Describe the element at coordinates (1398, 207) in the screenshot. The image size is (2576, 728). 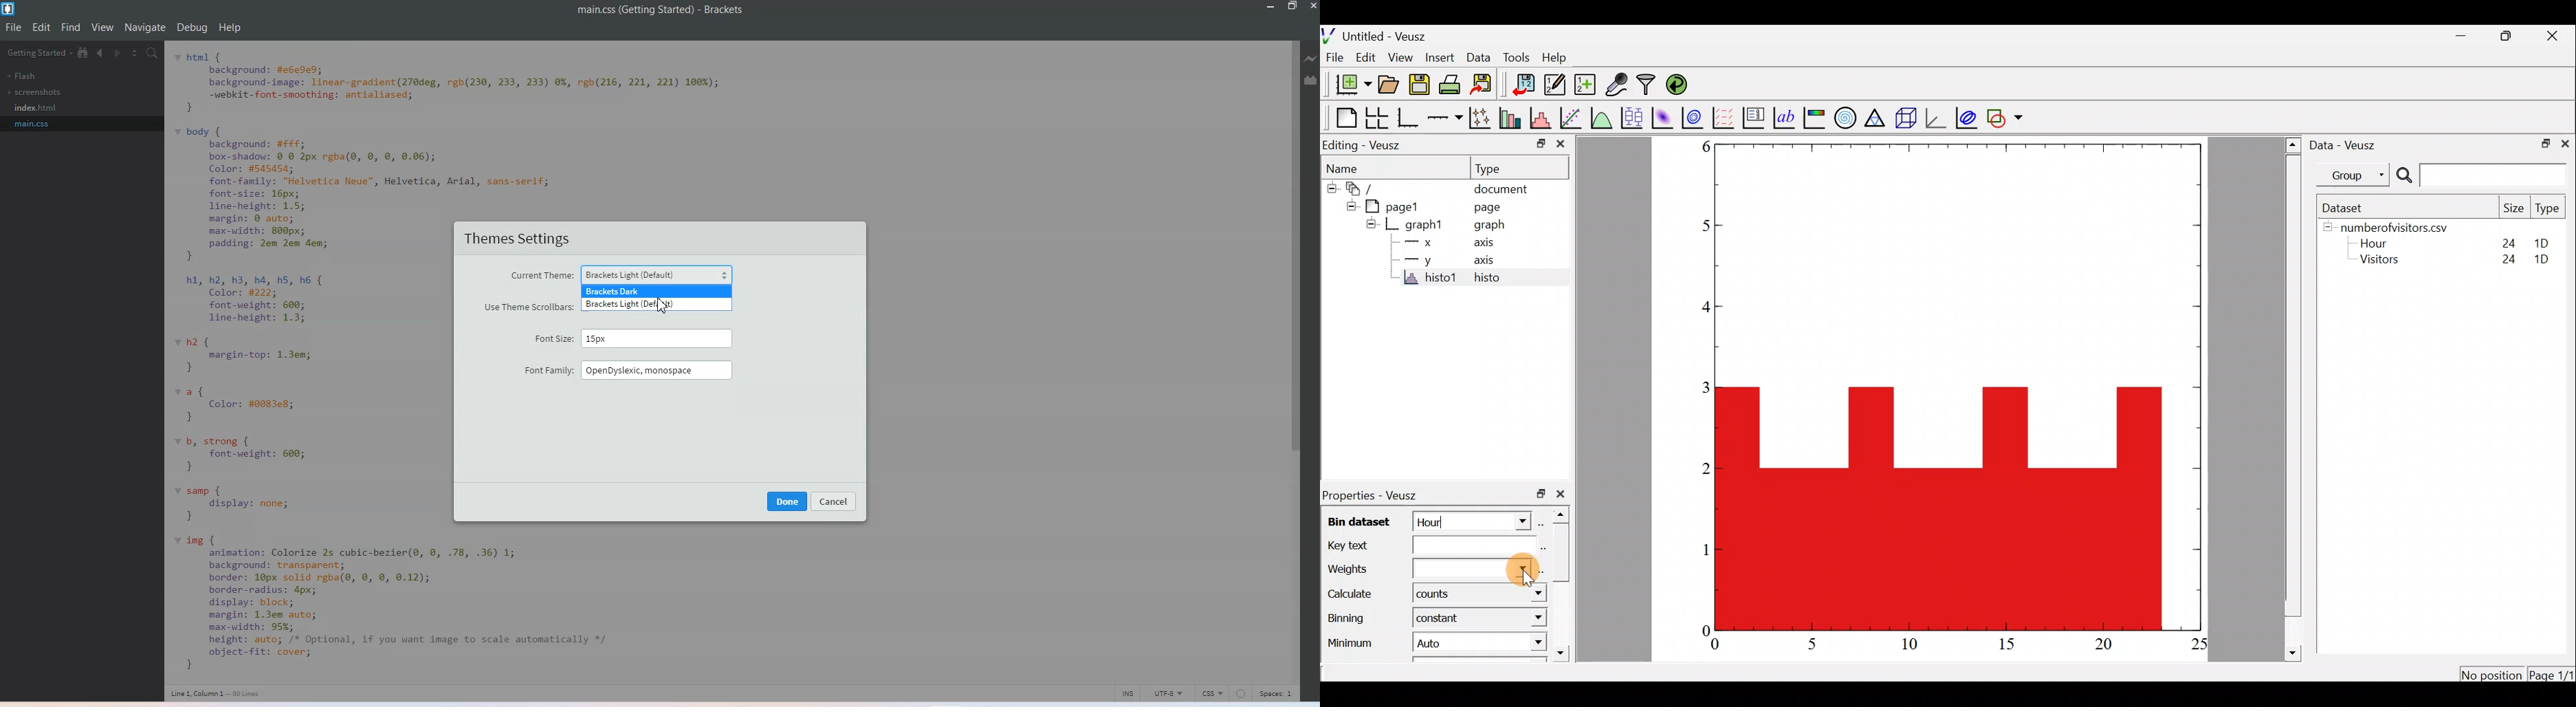
I see `page1` at that location.